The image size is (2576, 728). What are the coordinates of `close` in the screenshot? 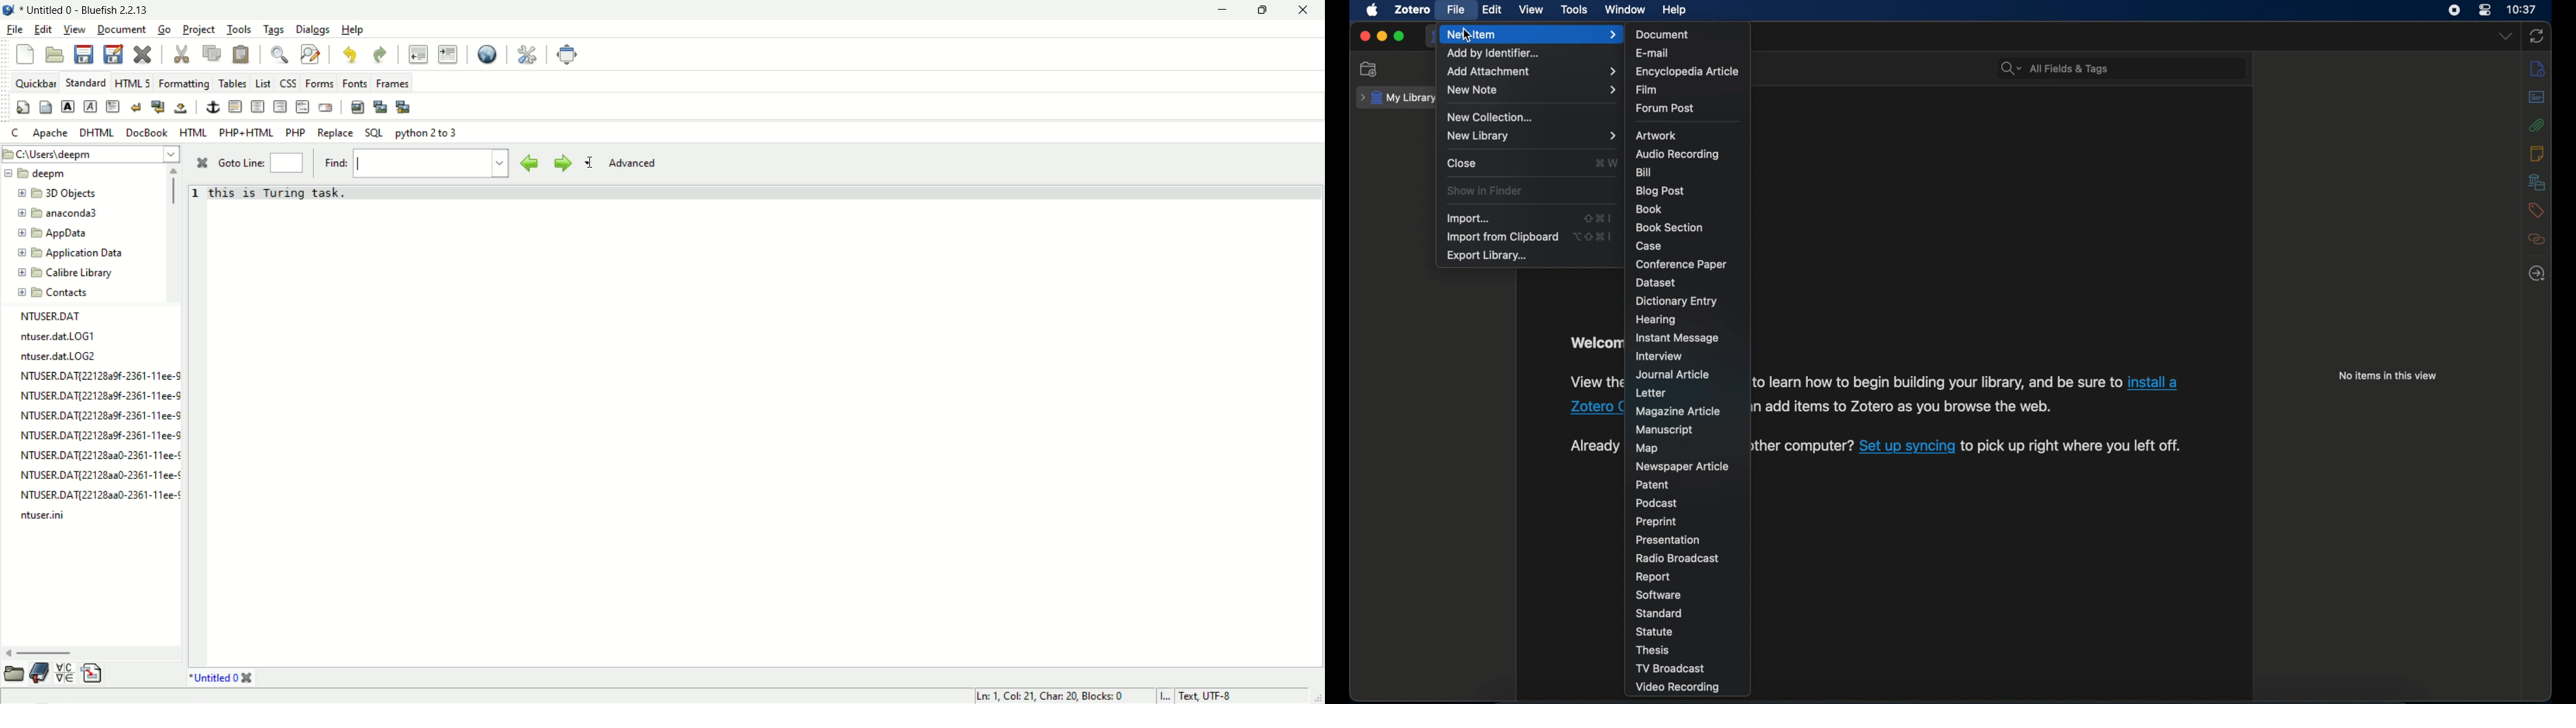 It's located at (144, 56).